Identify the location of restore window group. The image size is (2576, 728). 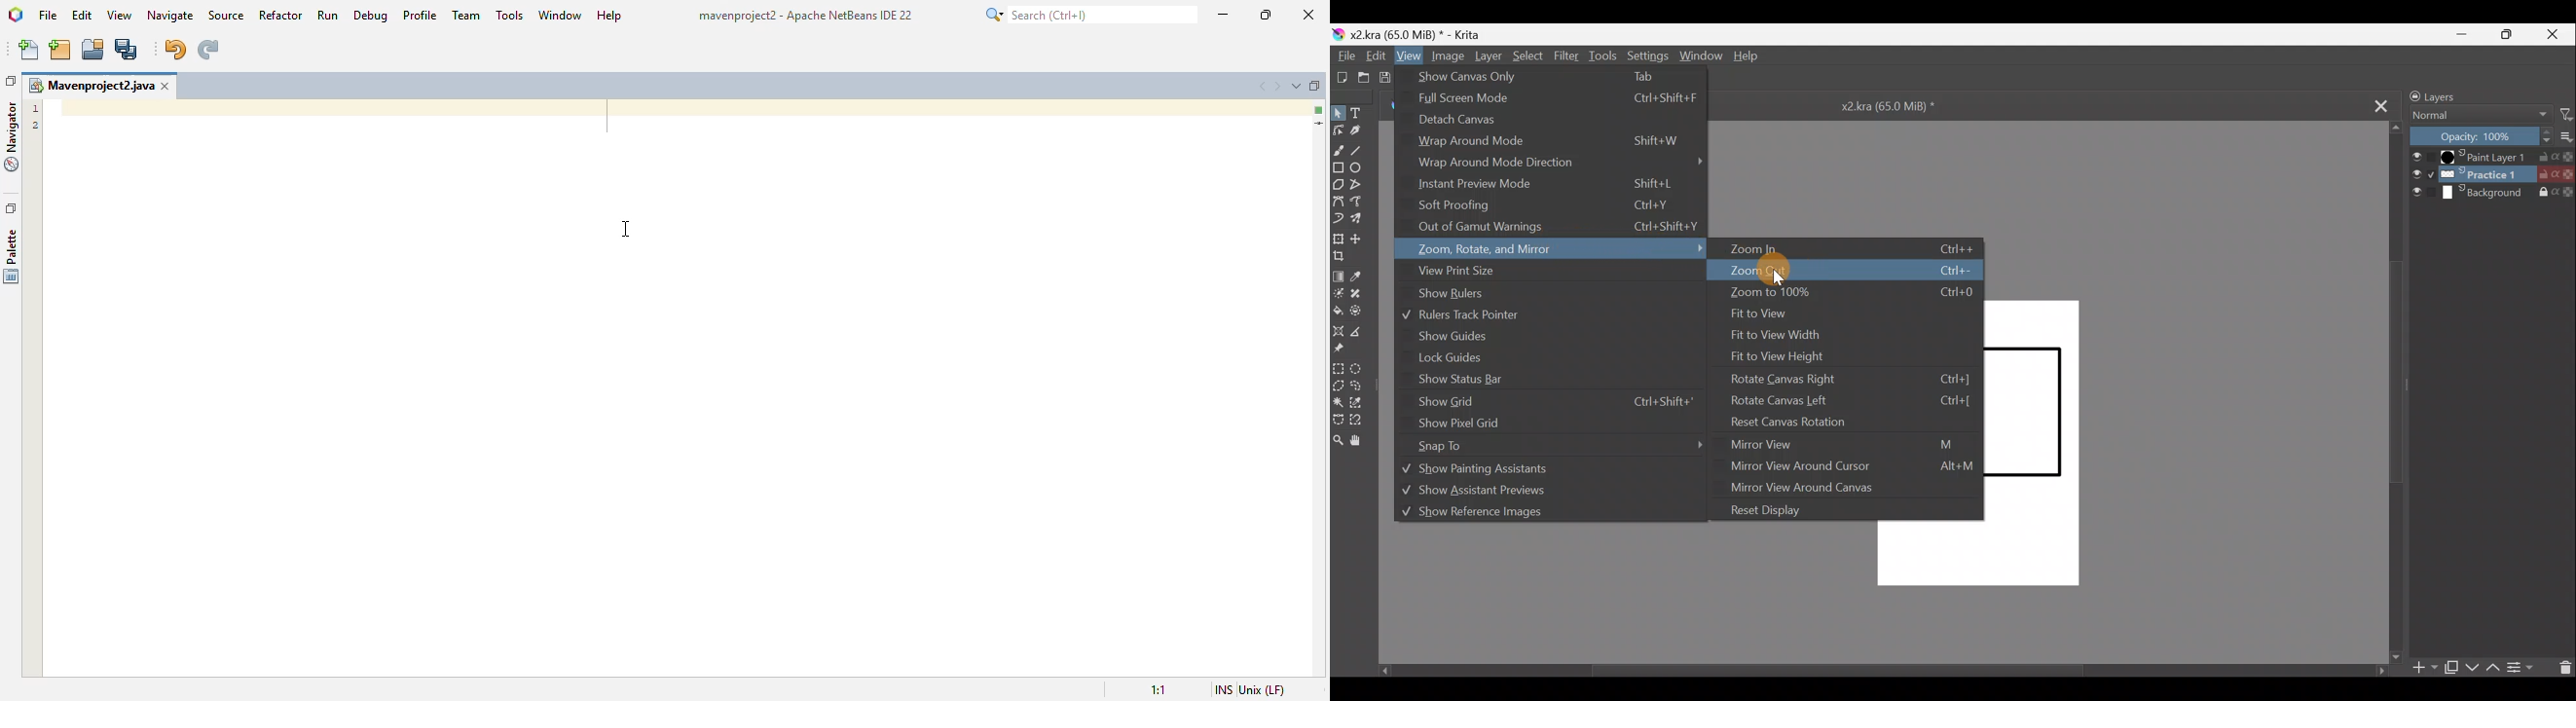
(11, 81).